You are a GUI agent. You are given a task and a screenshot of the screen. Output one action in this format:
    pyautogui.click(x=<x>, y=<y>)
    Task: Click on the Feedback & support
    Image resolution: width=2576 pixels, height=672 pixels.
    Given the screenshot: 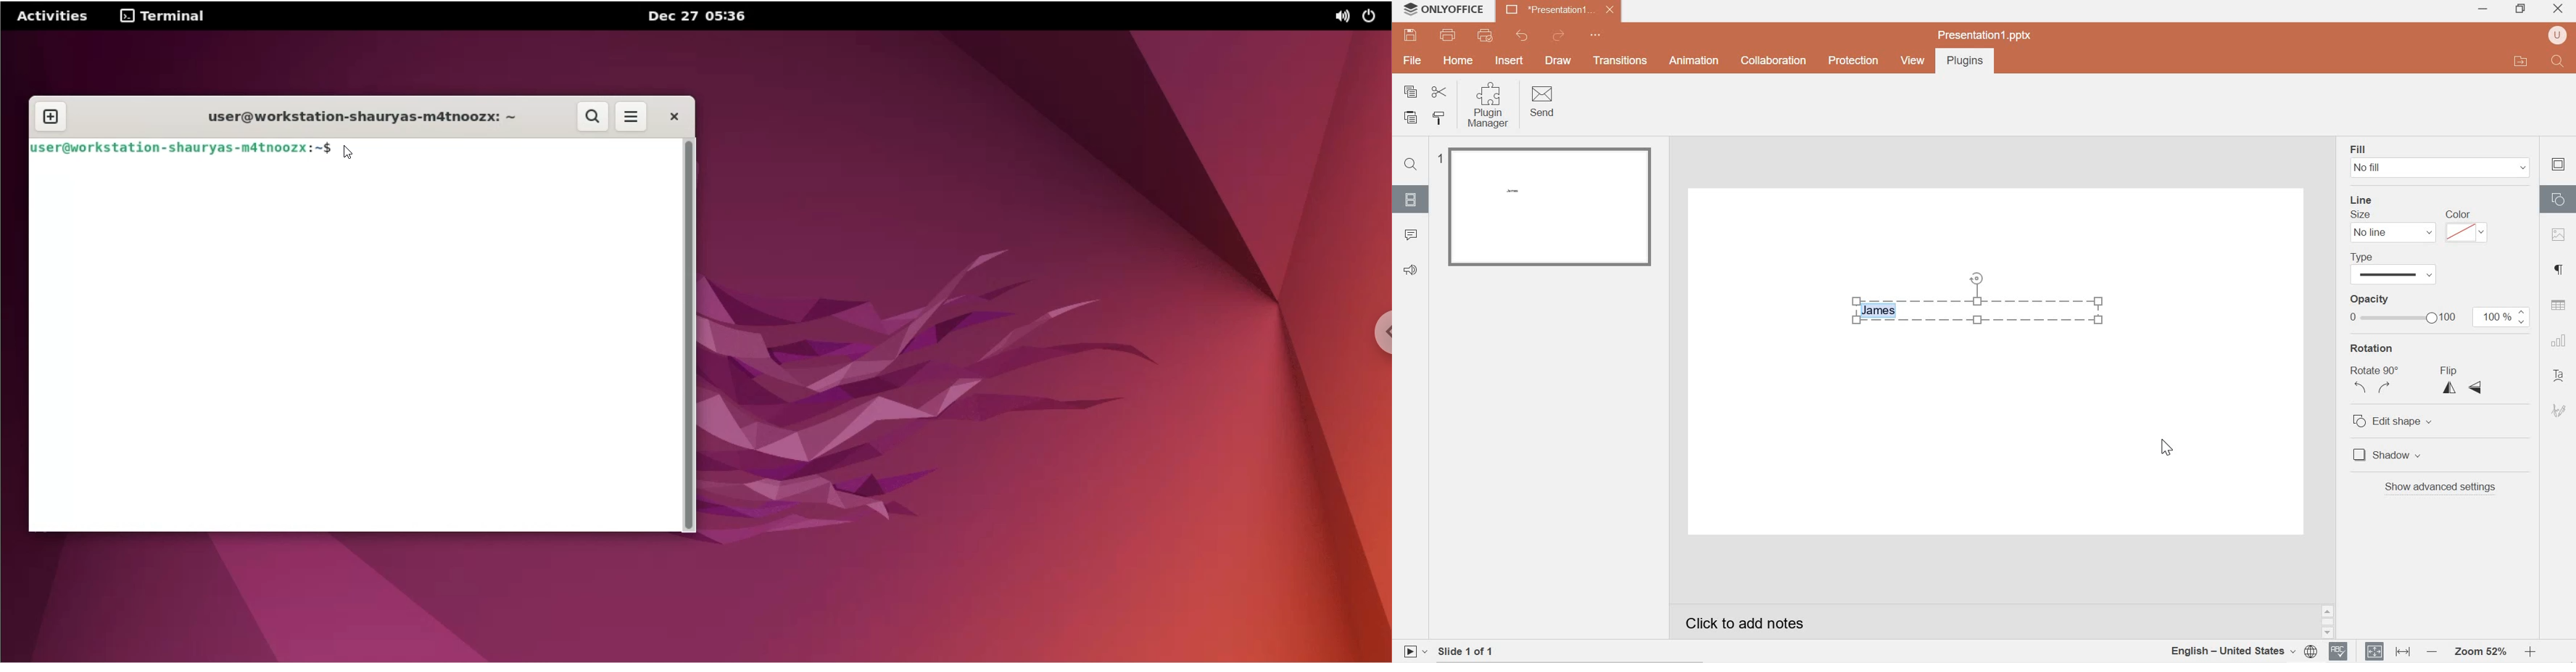 What is the action you would take?
    pyautogui.click(x=1411, y=270)
    